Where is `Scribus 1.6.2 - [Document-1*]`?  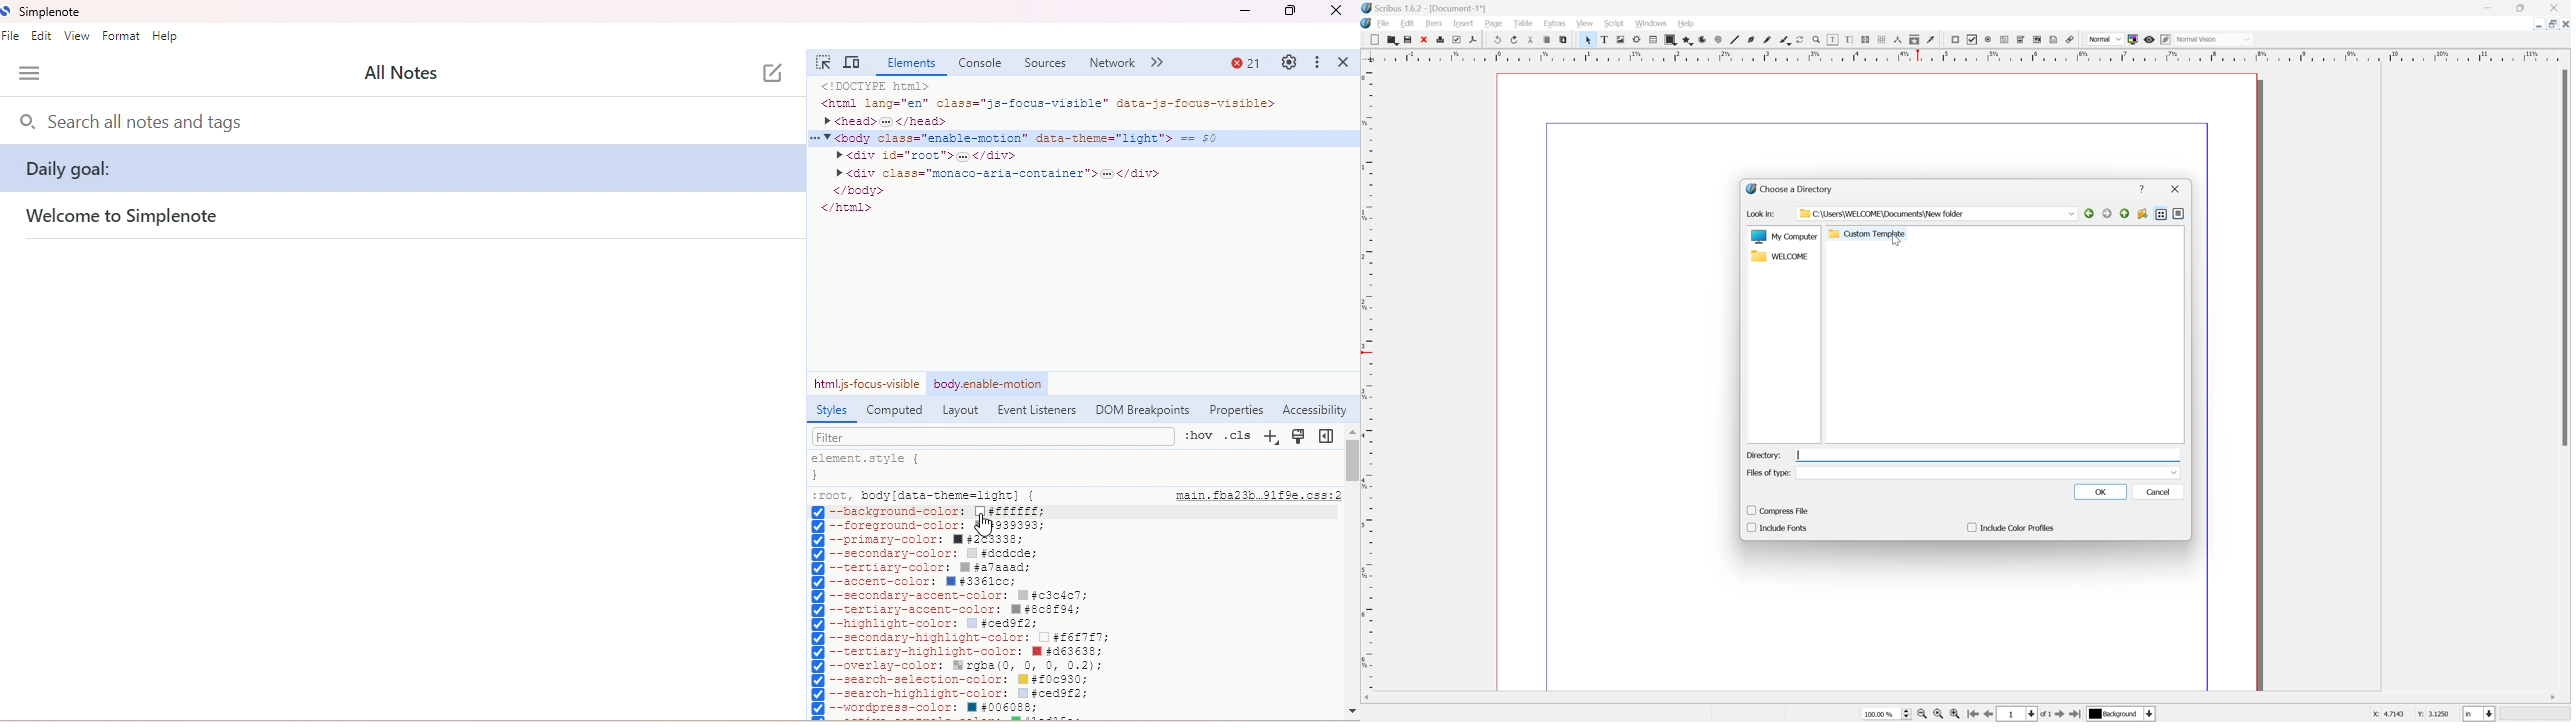 Scribus 1.6.2 - [Document-1*] is located at coordinates (1430, 8).